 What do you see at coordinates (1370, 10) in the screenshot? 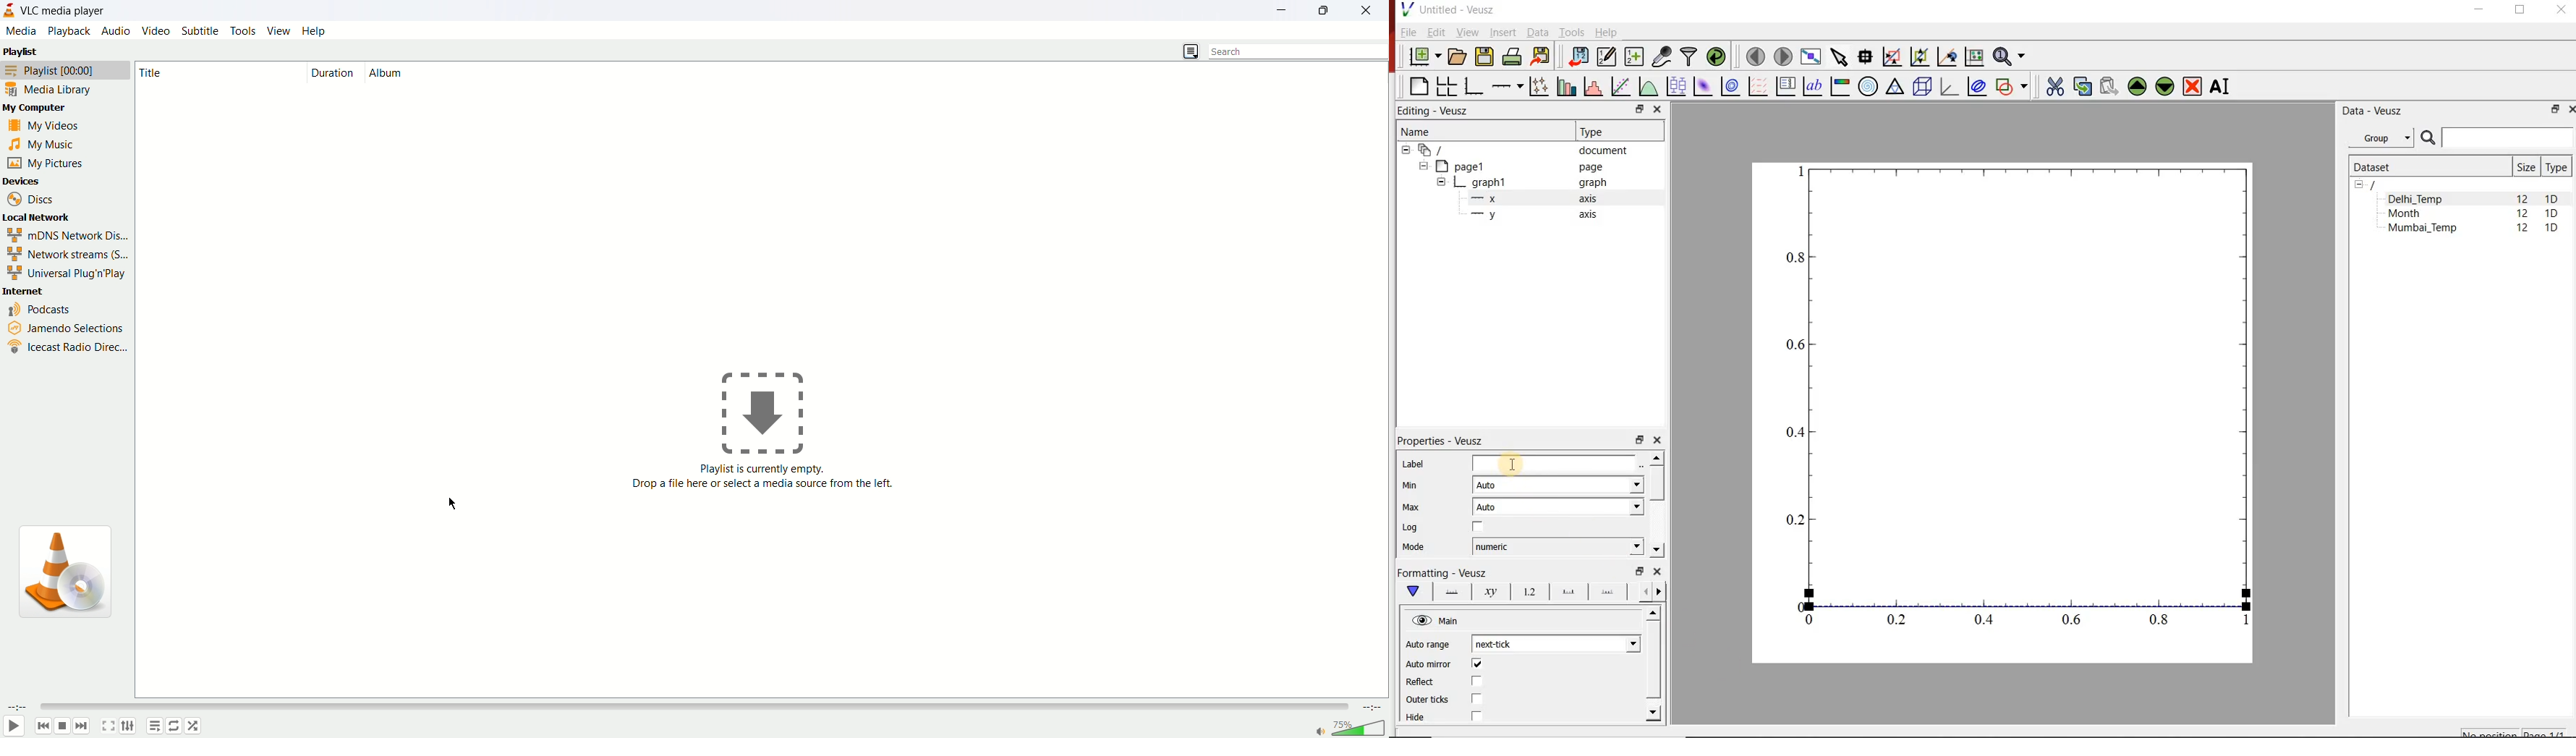
I see `close` at bounding box center [1370, 10].